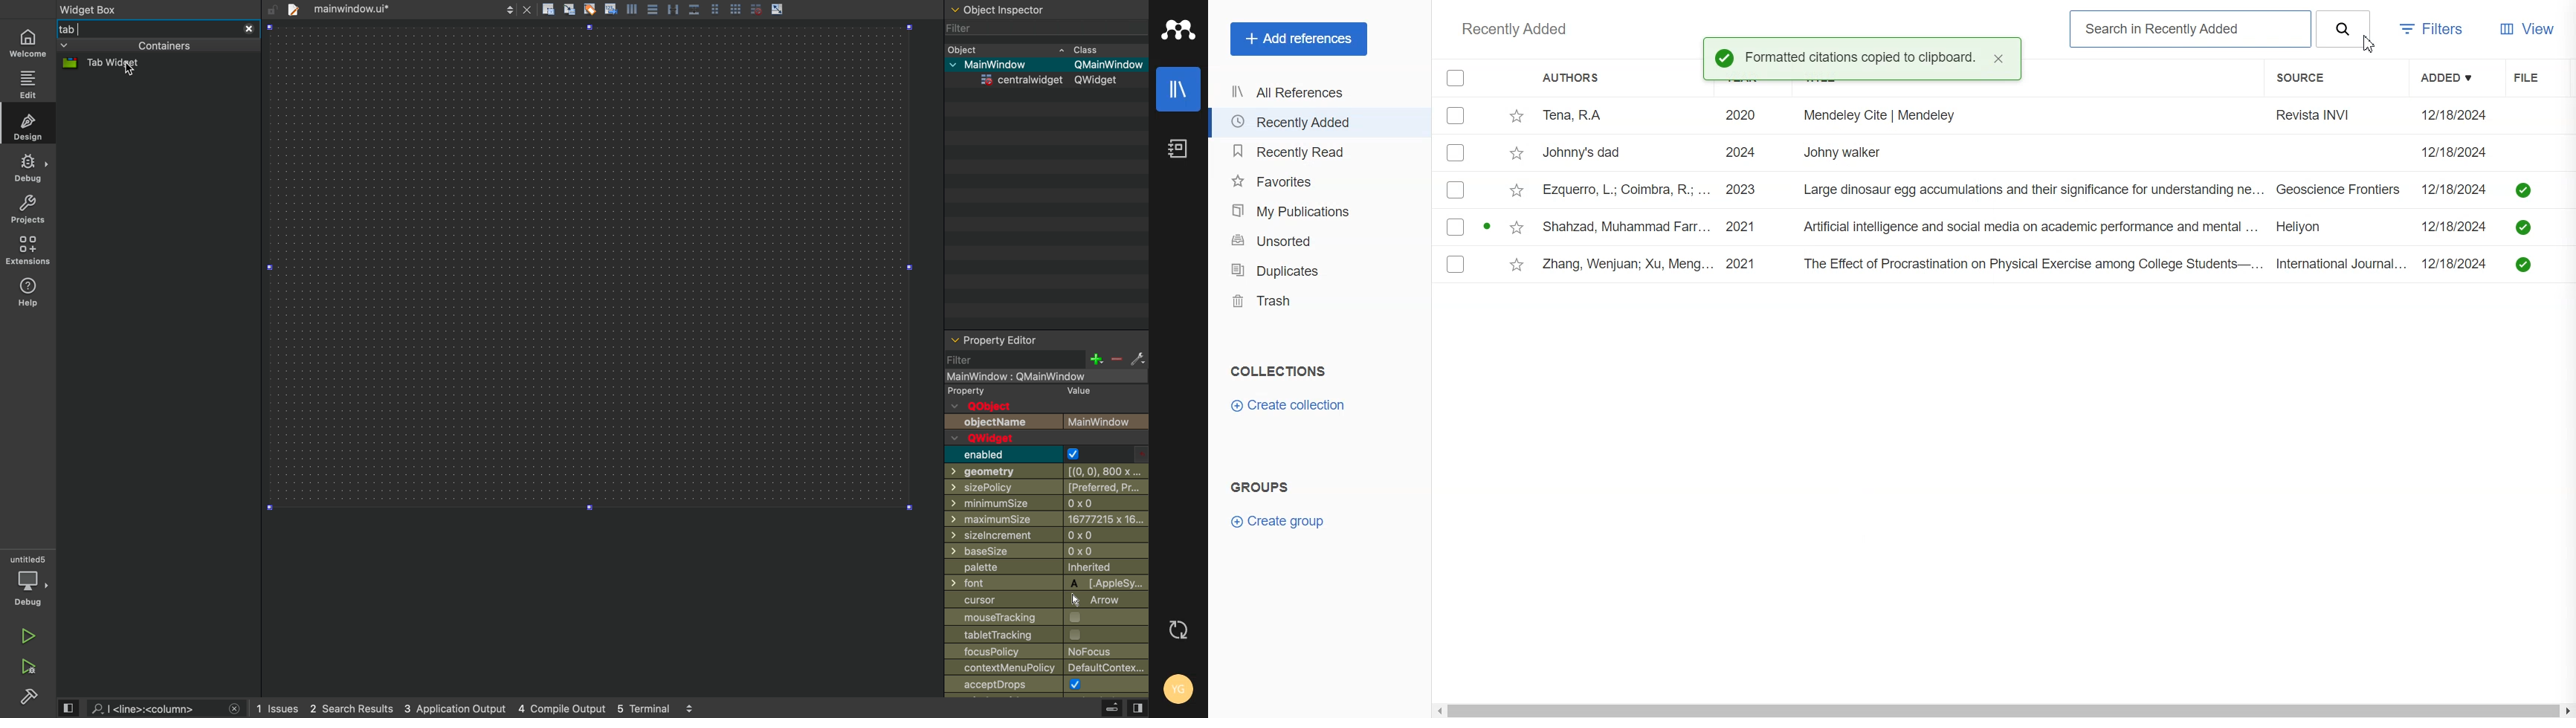 Image resolution: width=2576 pixels, height=728 pixels. Describe the element at coordinates (778, 9) in the screenshot. I see `scale object` at that location.